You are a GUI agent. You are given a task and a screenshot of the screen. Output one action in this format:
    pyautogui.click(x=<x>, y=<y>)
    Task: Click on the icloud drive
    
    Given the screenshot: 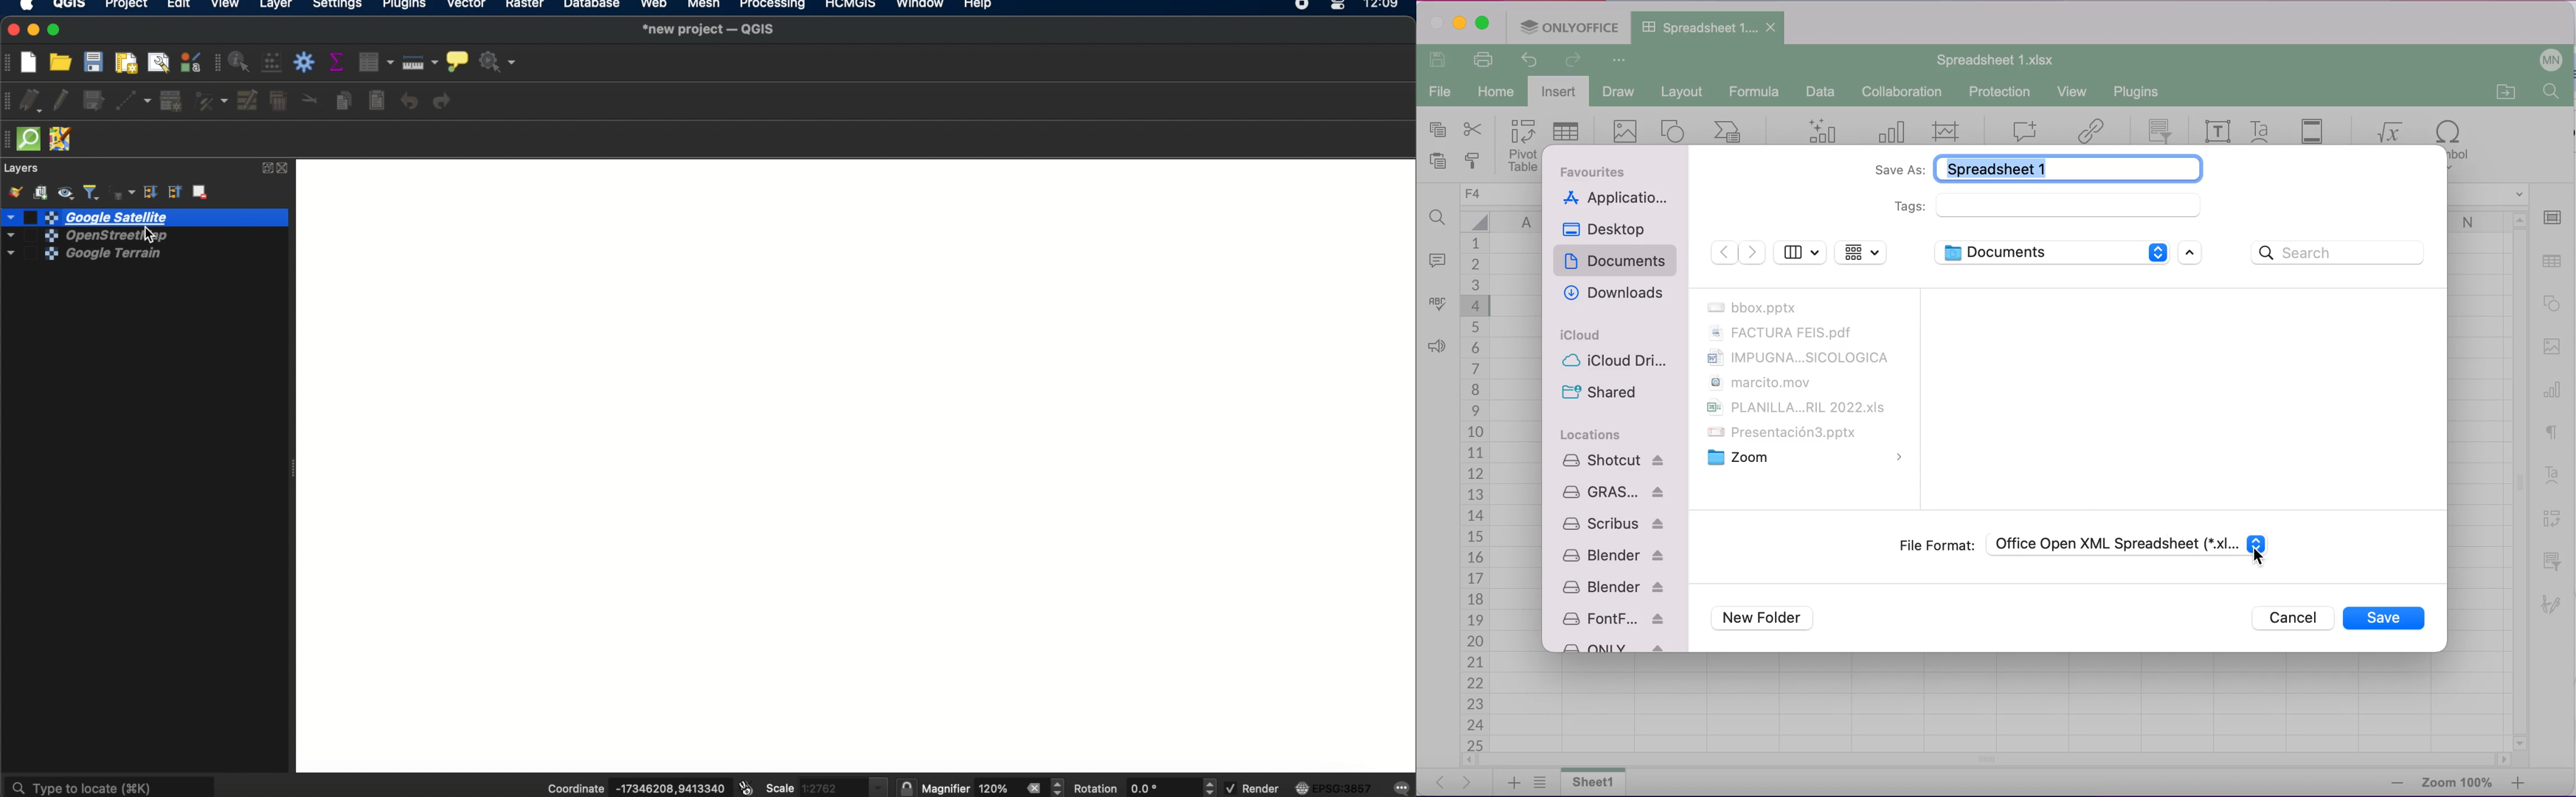 What is the action you would take?
    pyautogui.click(x=1618, y=363)
    